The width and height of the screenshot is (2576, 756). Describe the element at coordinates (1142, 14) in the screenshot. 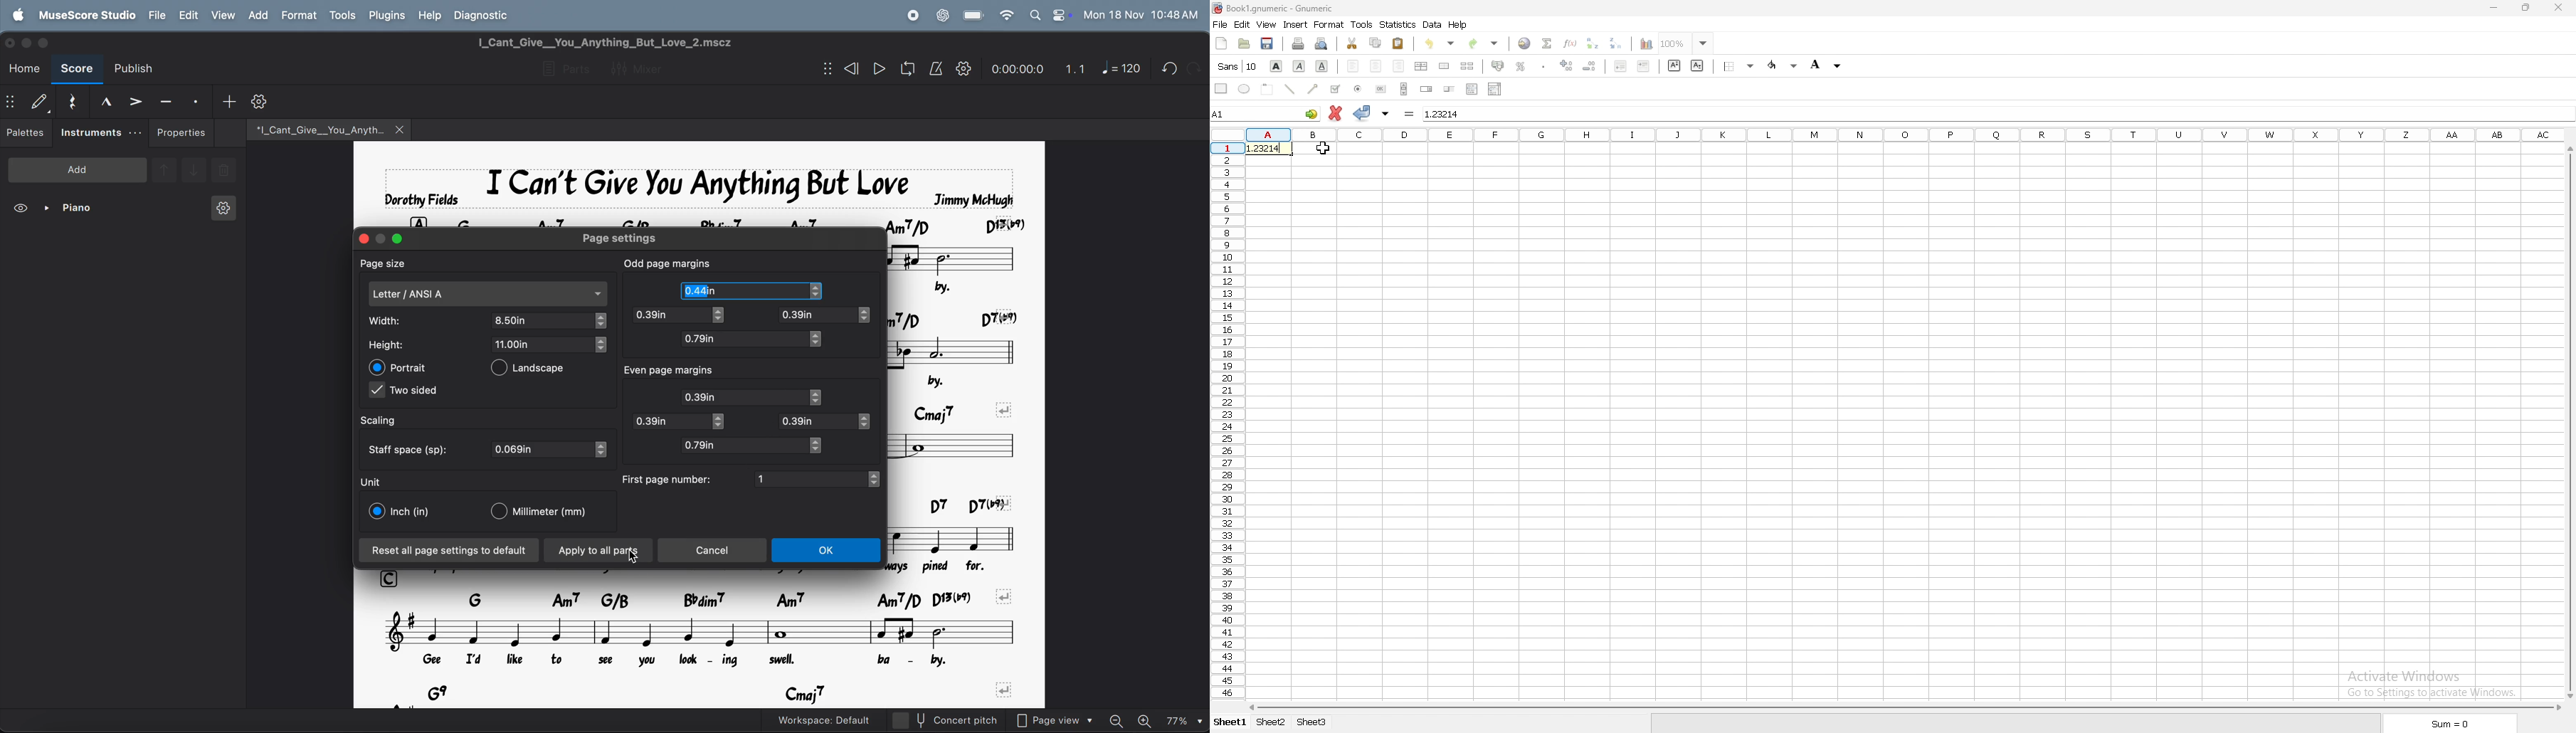

I see `date and time` at that location.